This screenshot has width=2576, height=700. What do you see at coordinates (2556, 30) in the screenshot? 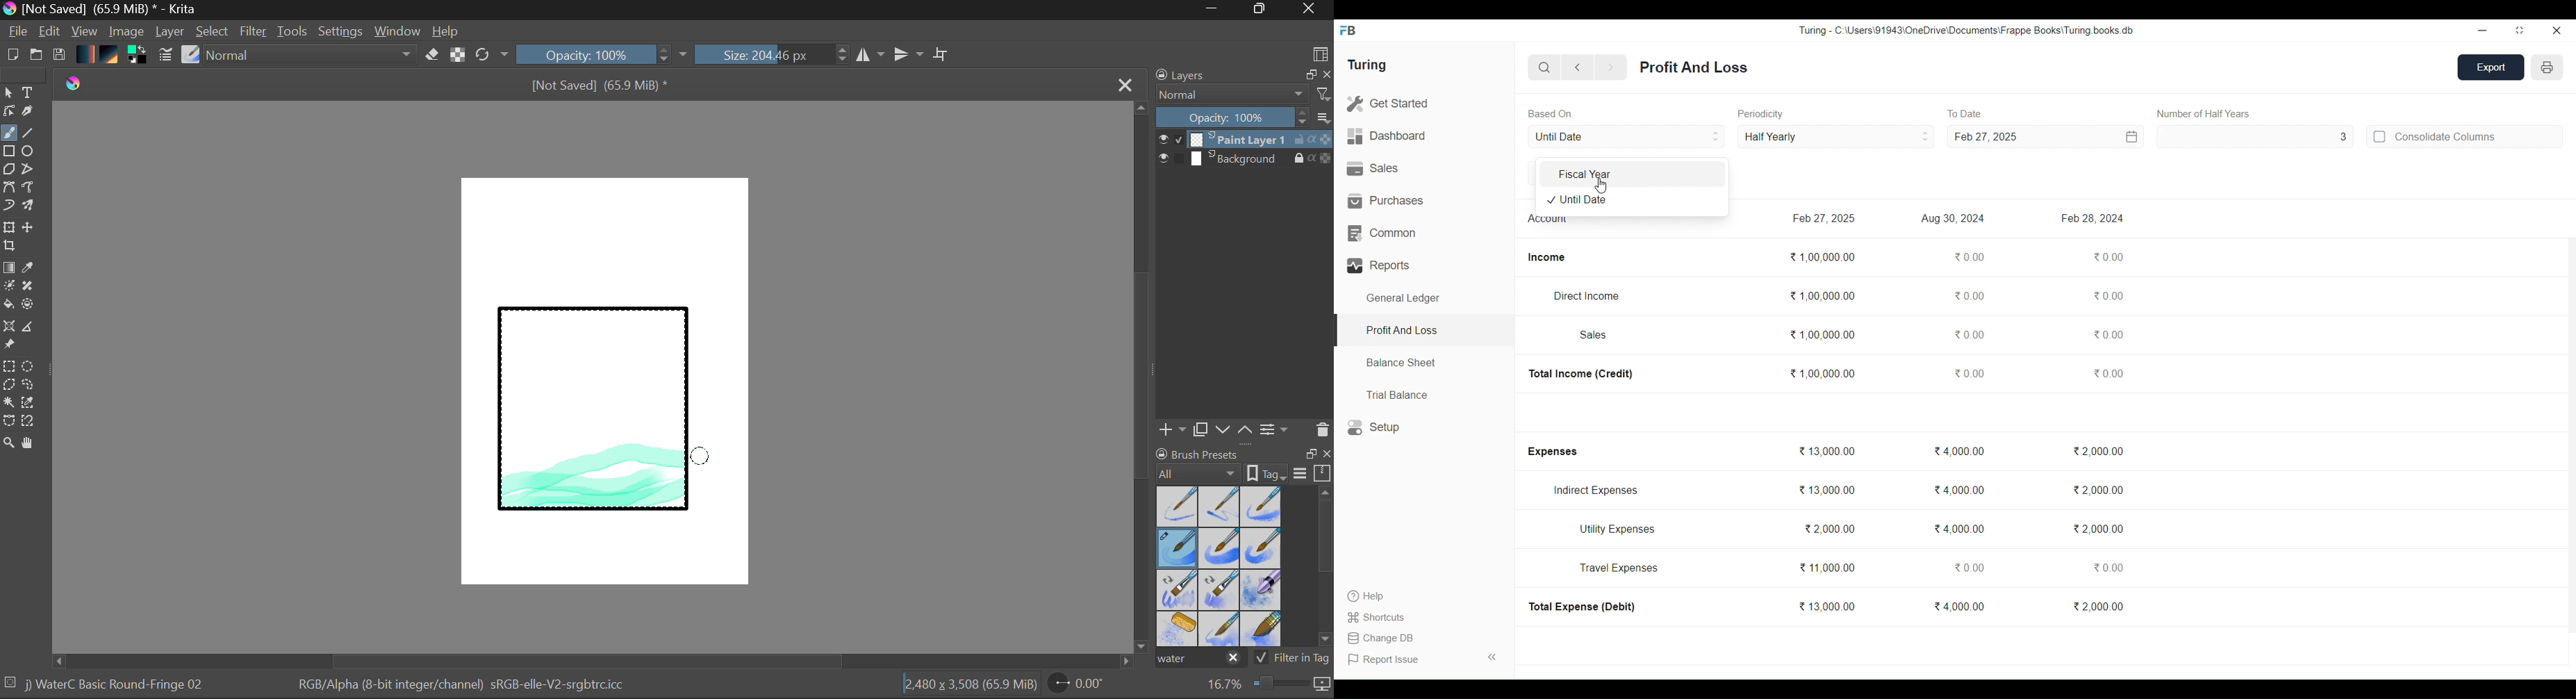
I see `Close` at bounding box center [2556, 30].